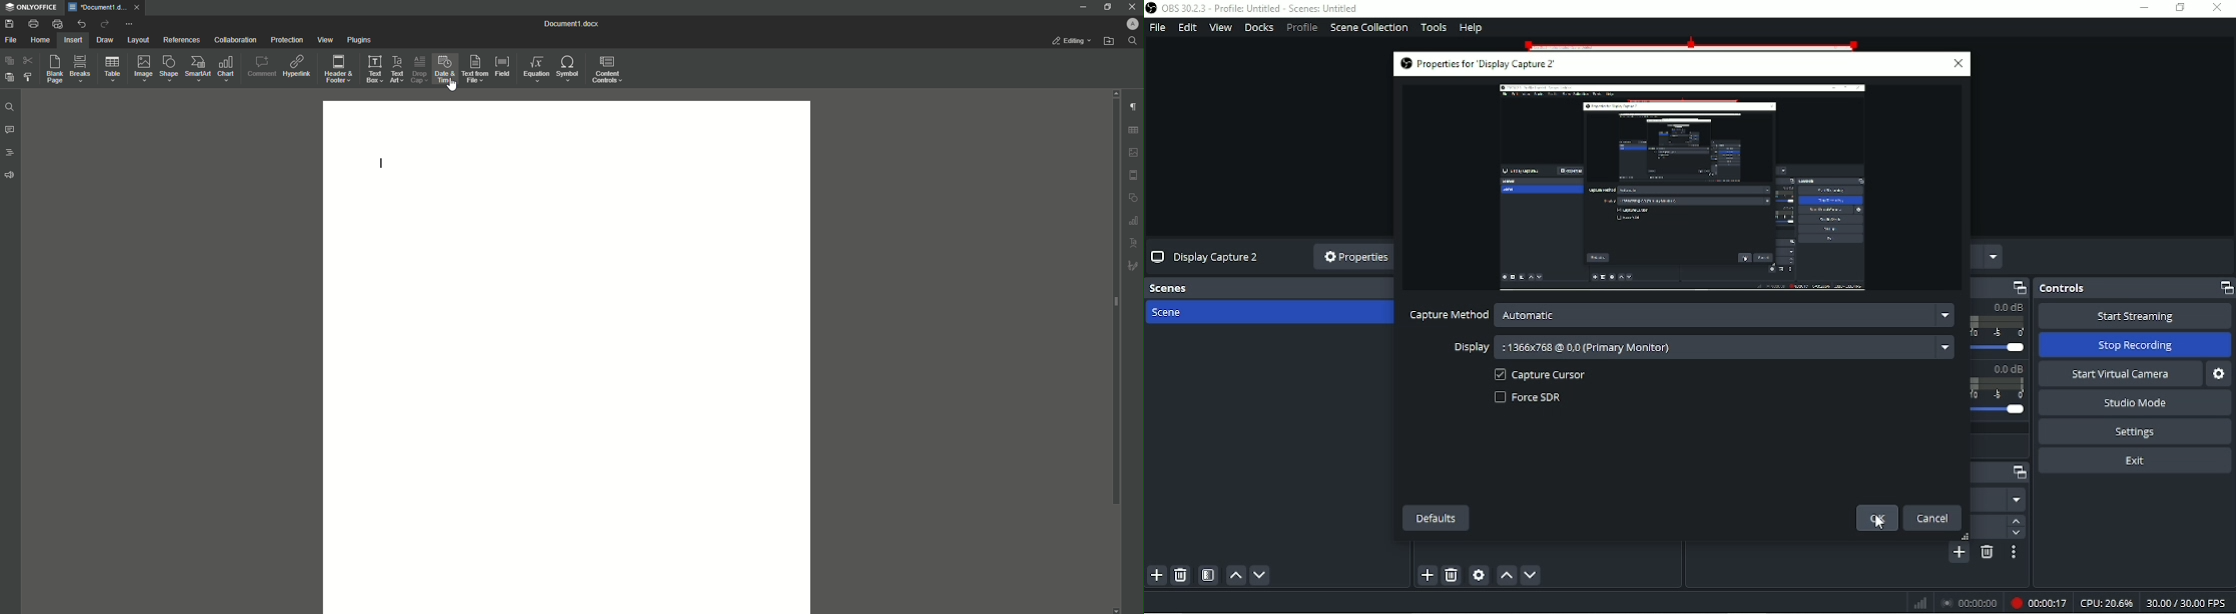  Describe the element at coordinates (51, 69) in the screenshot. I see `Blank Page` at that location.